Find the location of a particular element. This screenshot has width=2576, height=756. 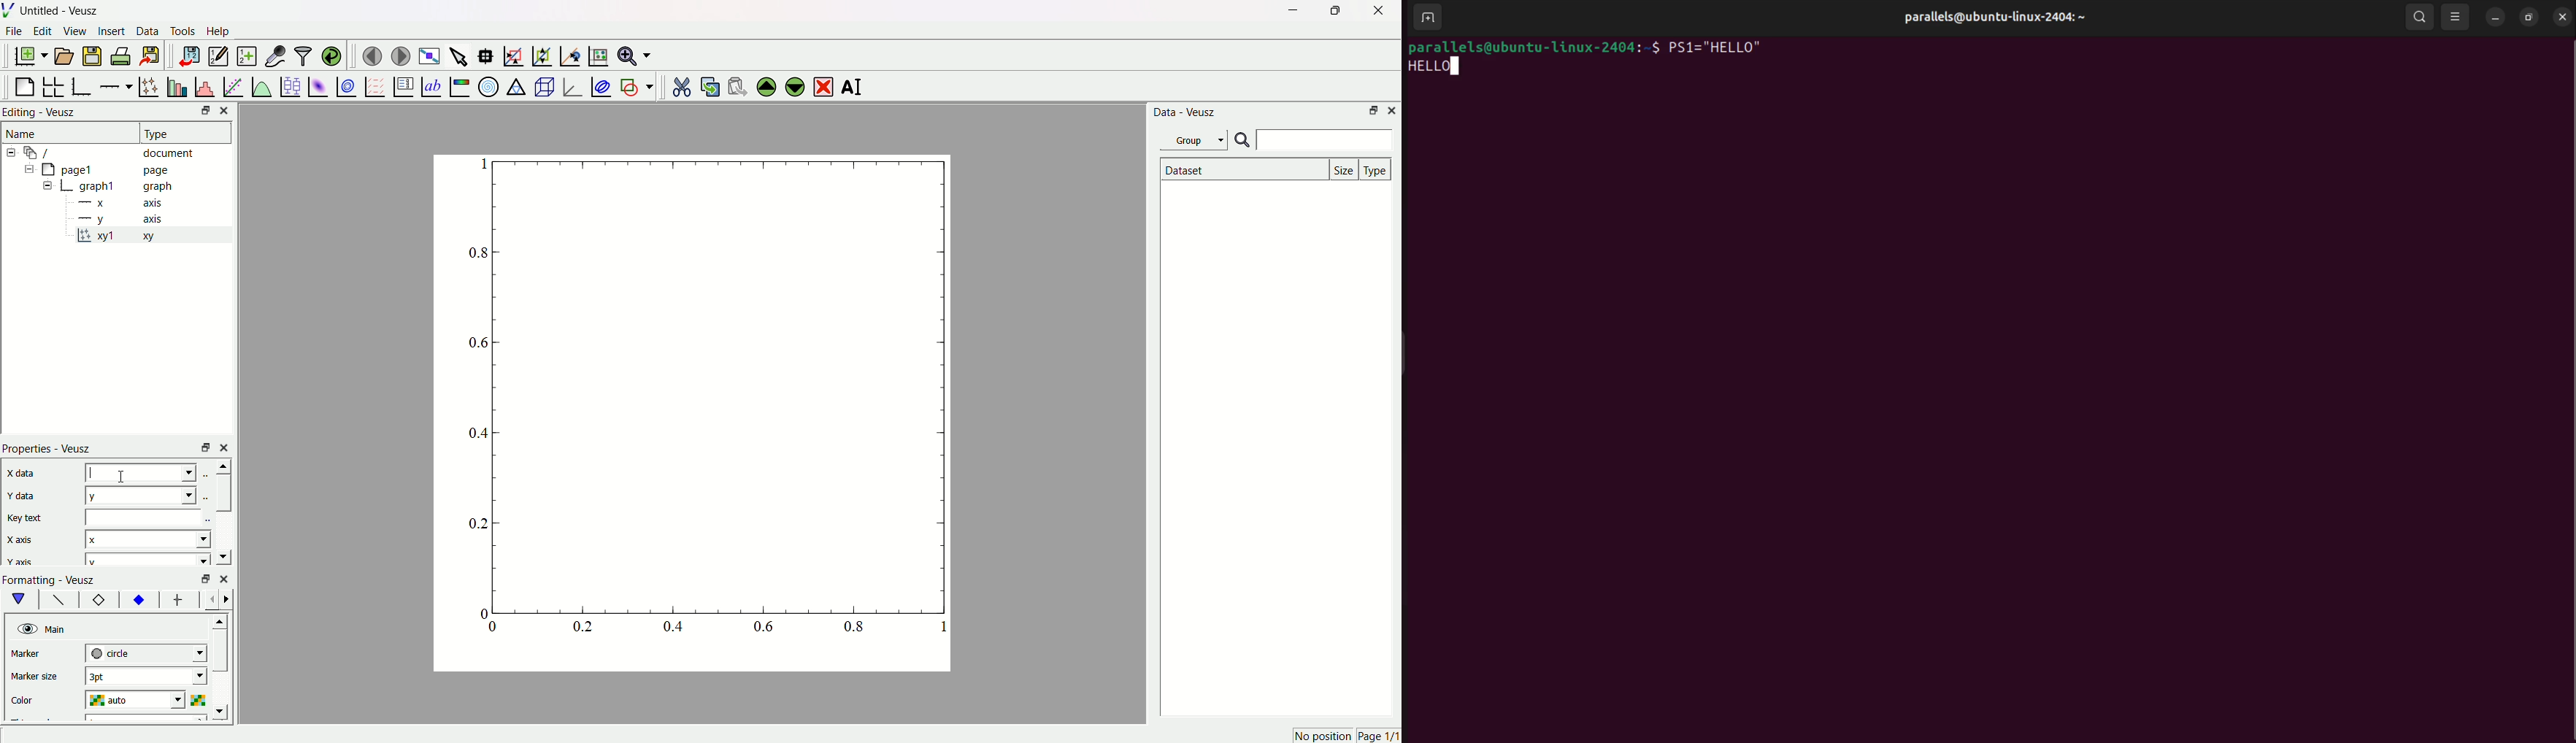

resize  is located at coordinates (2528, 18).